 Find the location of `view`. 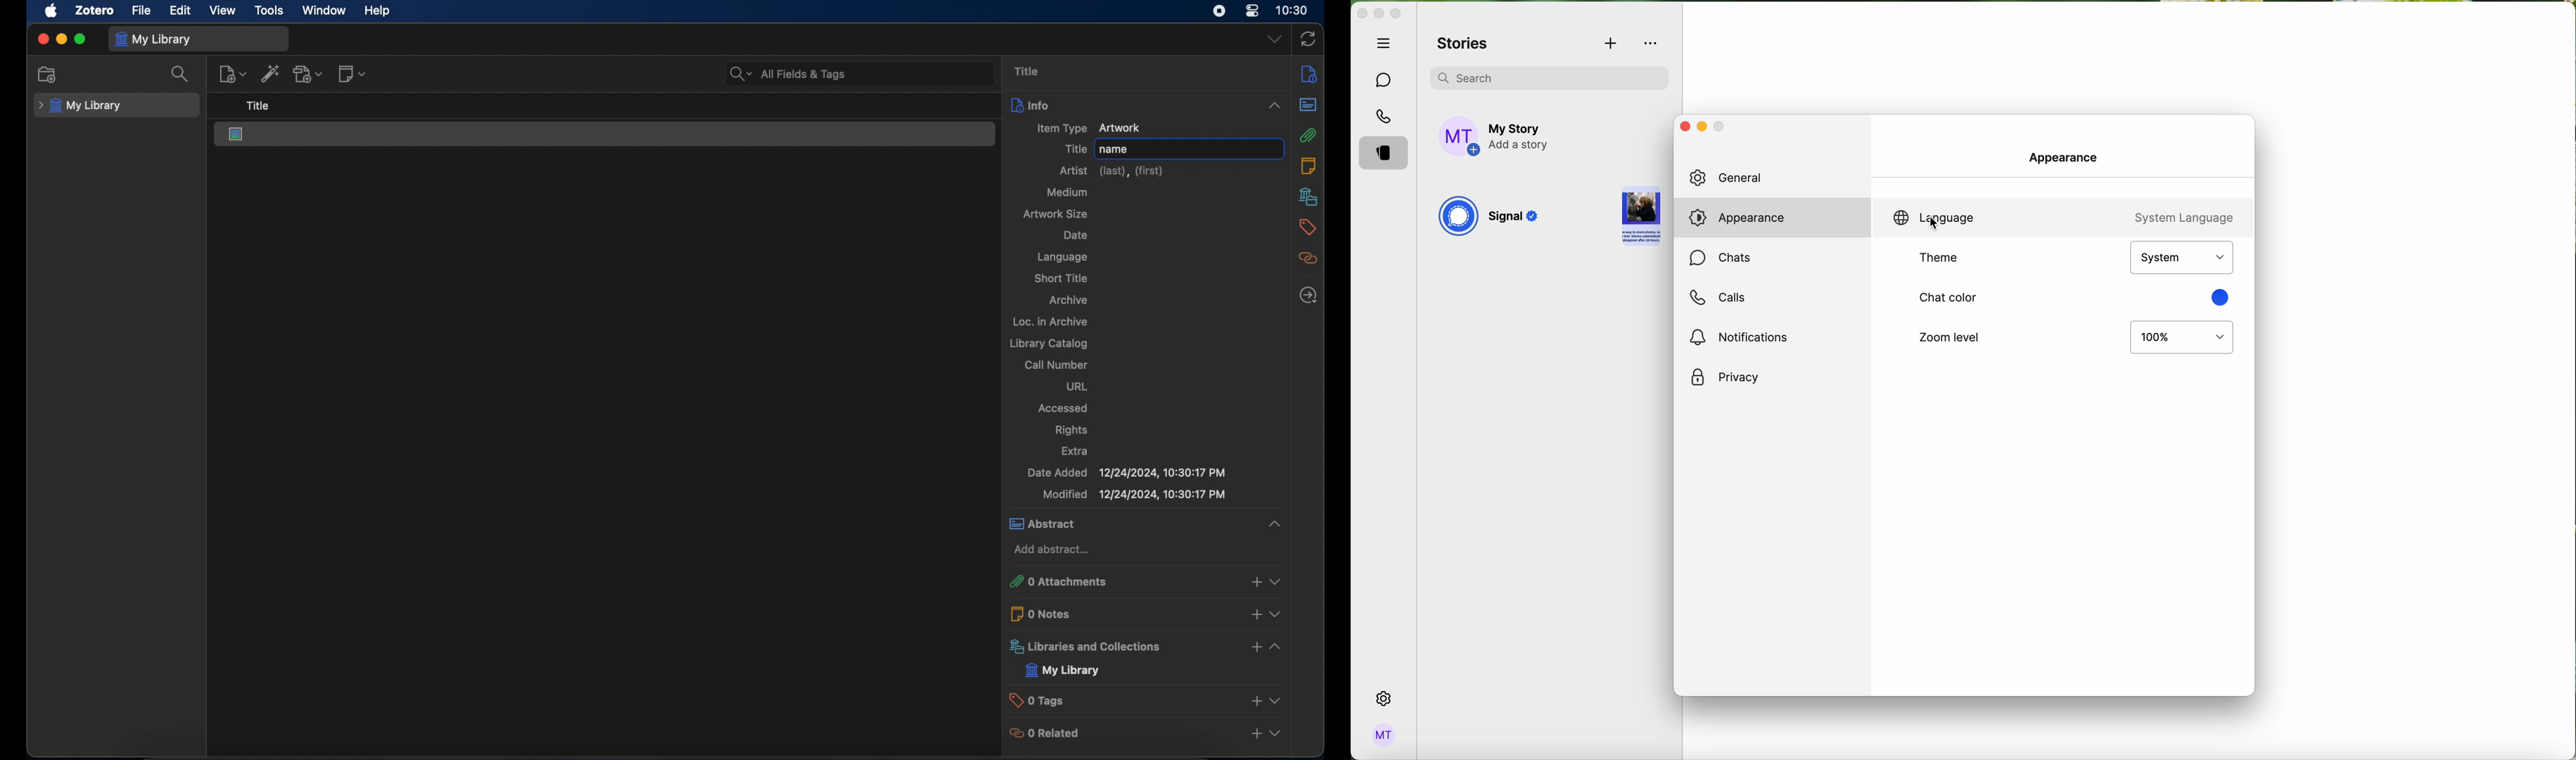

view is located at coordinates (224, 11).